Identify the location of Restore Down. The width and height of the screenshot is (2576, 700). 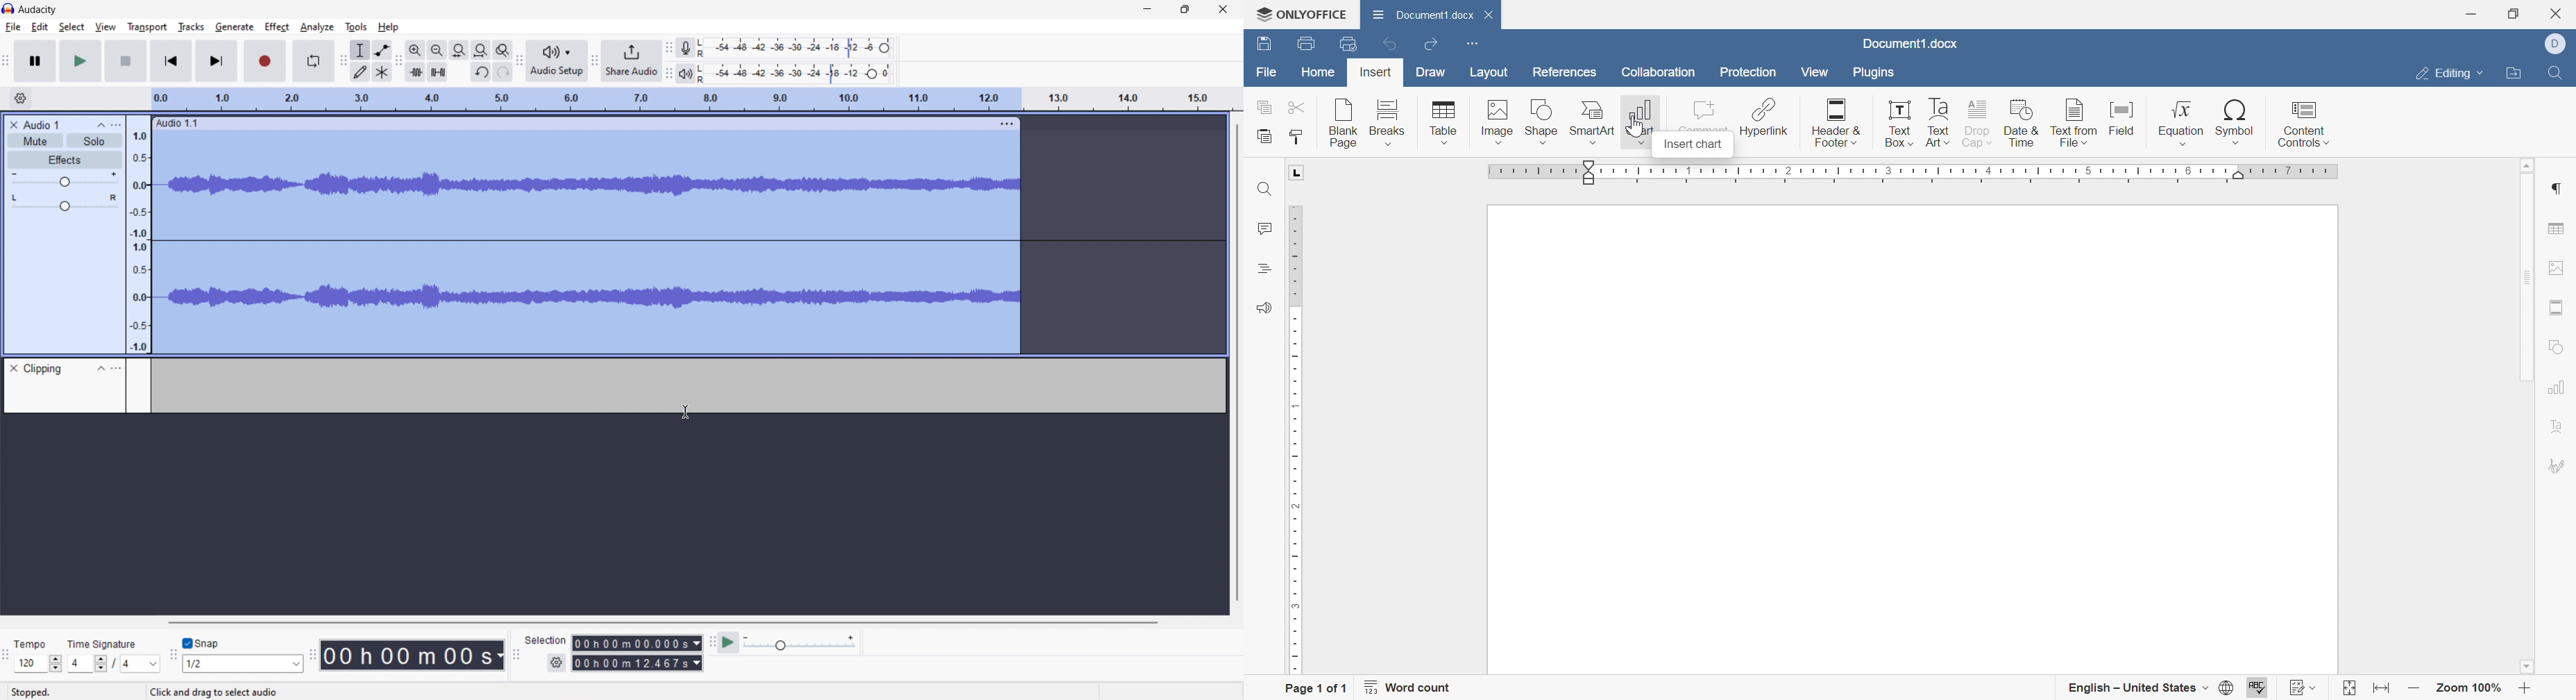
(2515, 13).